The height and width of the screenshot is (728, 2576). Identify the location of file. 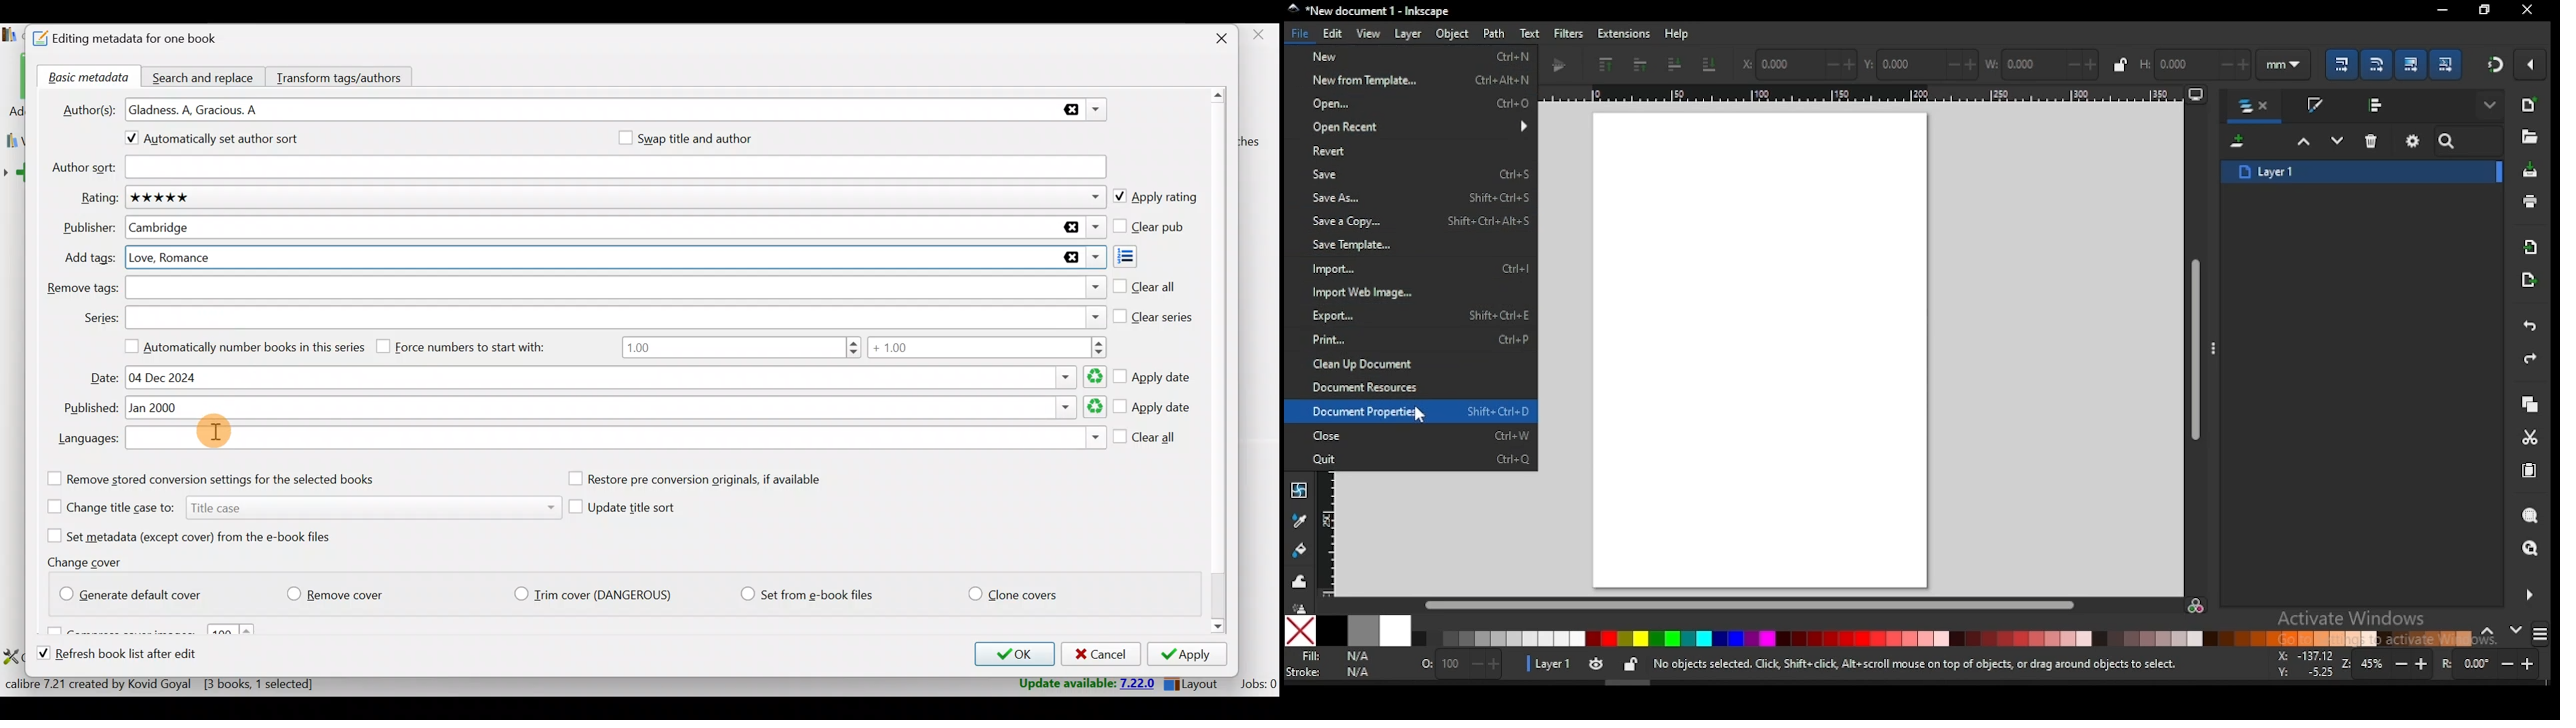
(1302, 34).